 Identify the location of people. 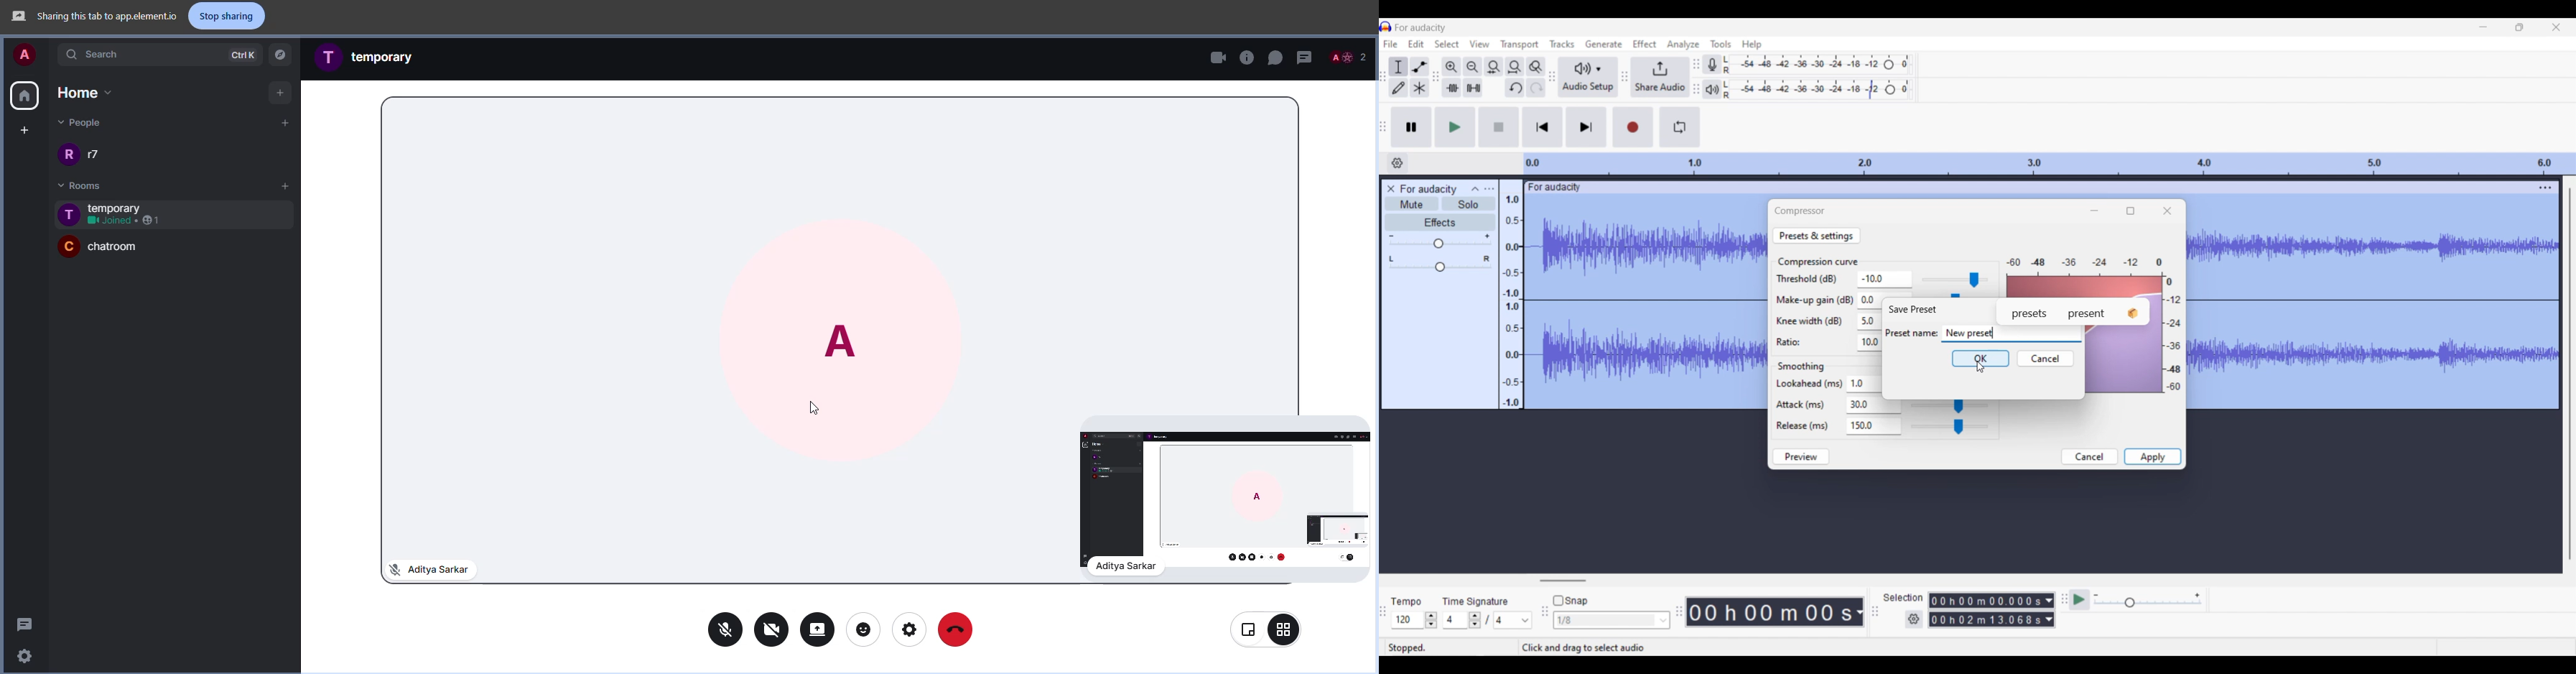
(92, 122).